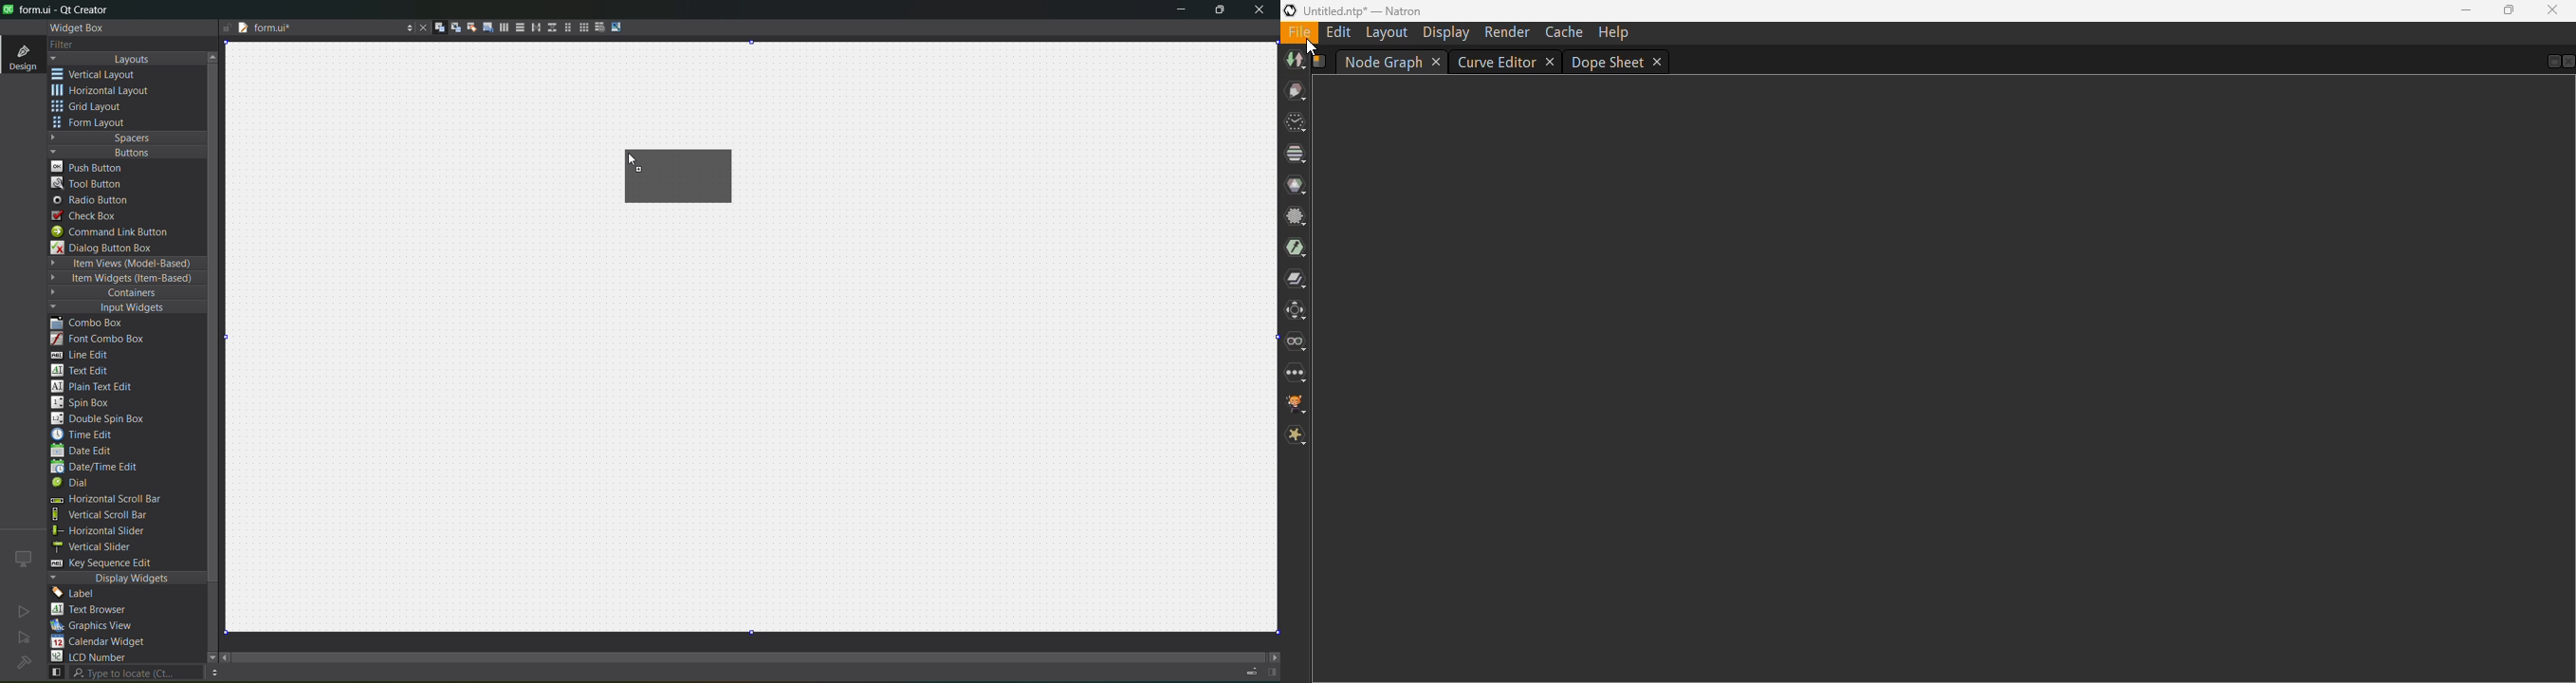 The height and width of the screenshot is (700, 2576). I want to click on widget box, so click(80, 28).